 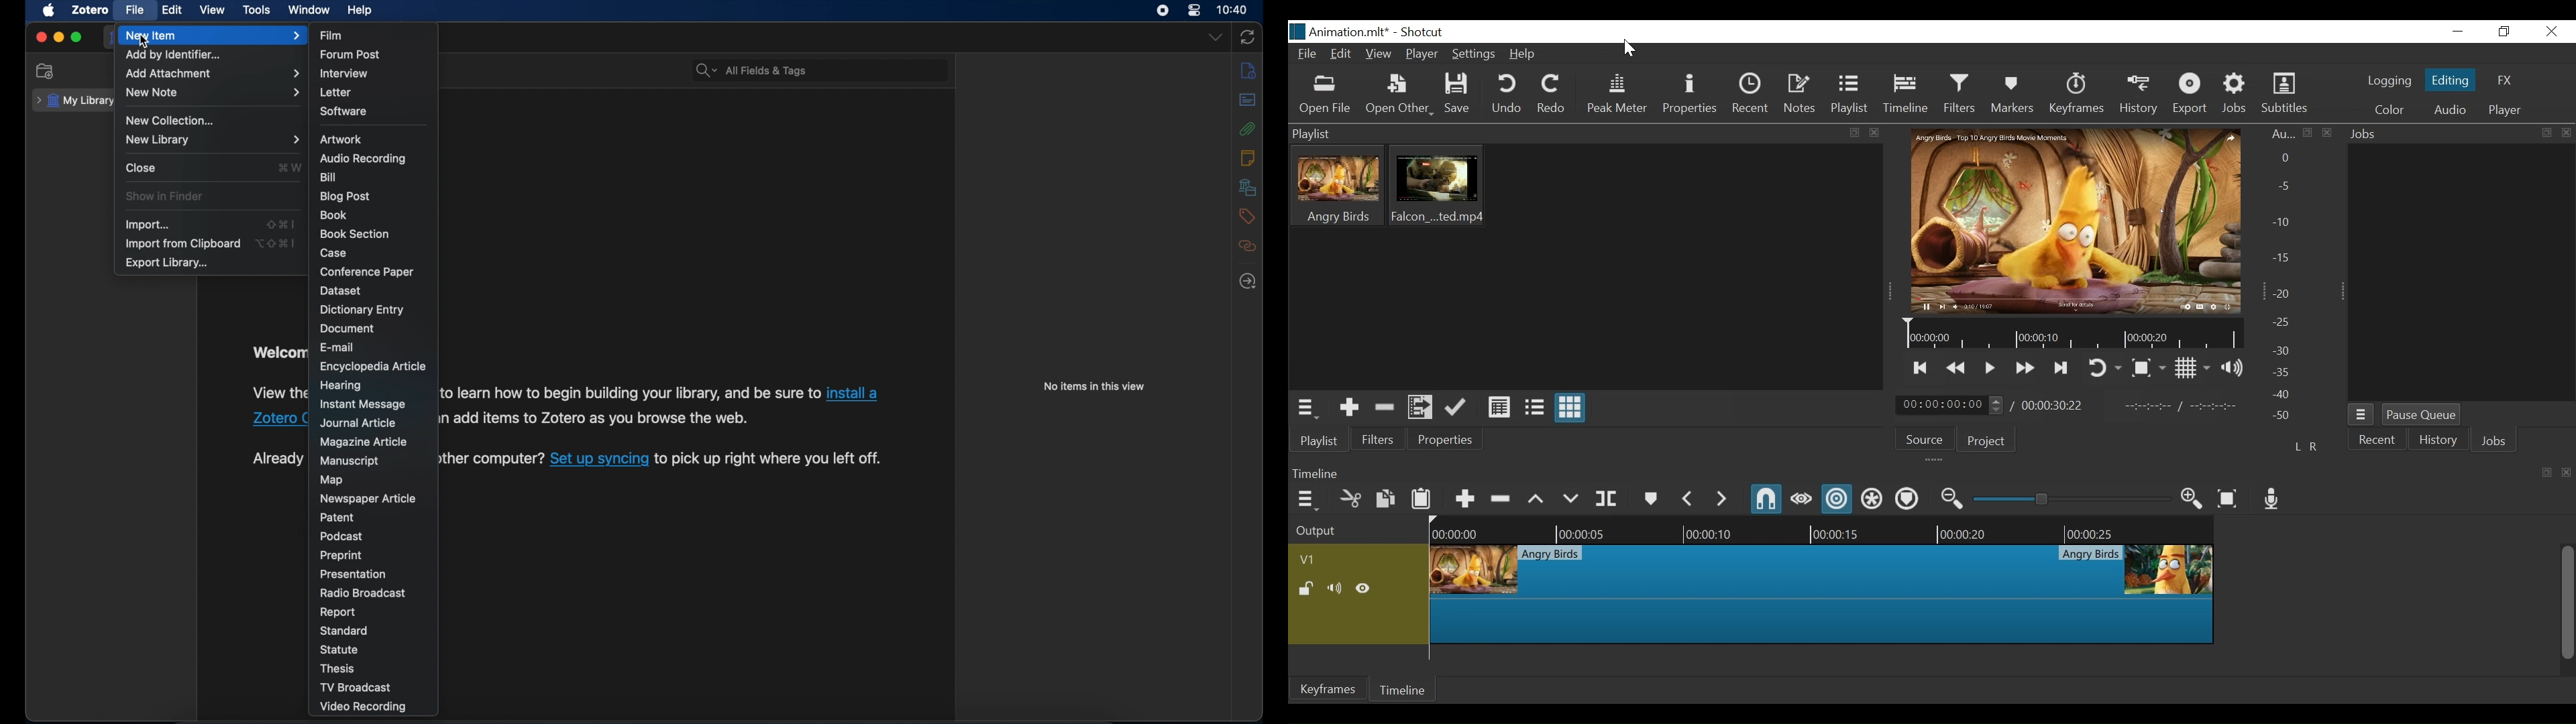 What do you see at coordinates (1385, 406) in the screenshot?
I see `Remove Cut` at bounding box center [1385, 406].